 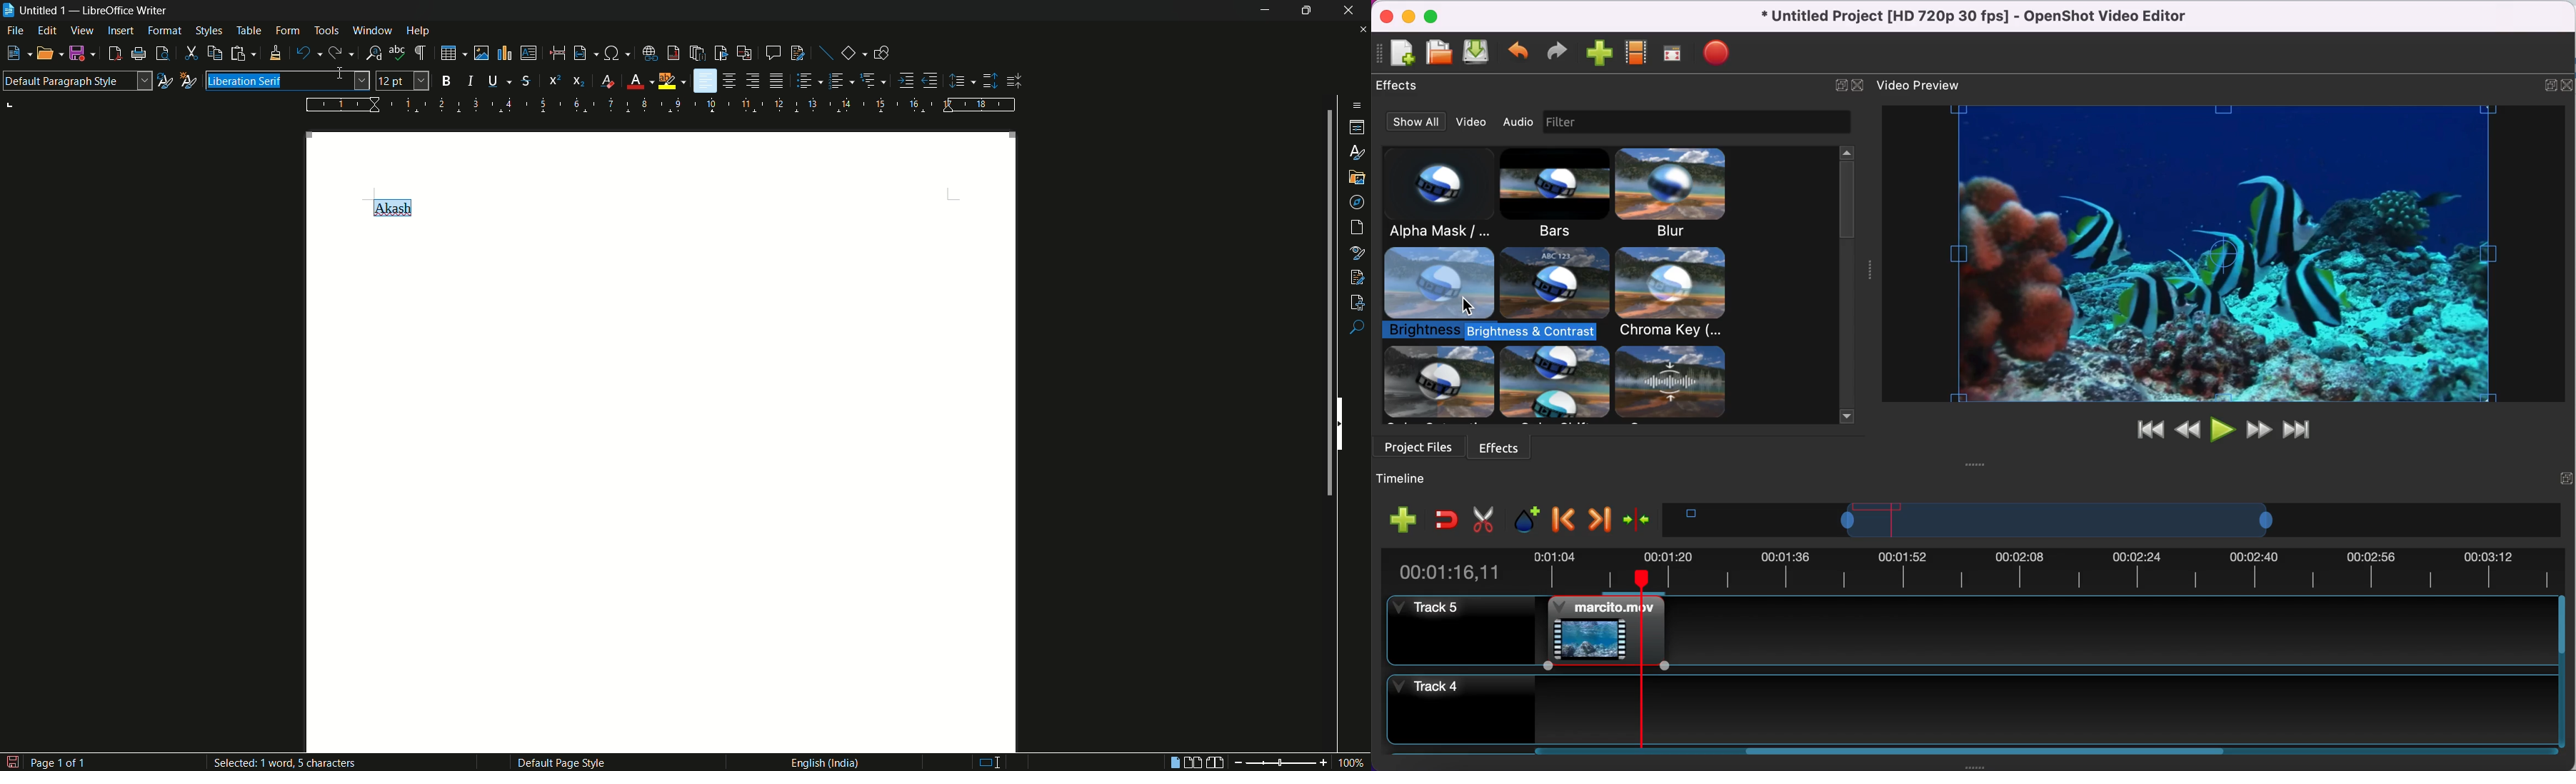 I want to click on play, so click(x=2223, y=429).